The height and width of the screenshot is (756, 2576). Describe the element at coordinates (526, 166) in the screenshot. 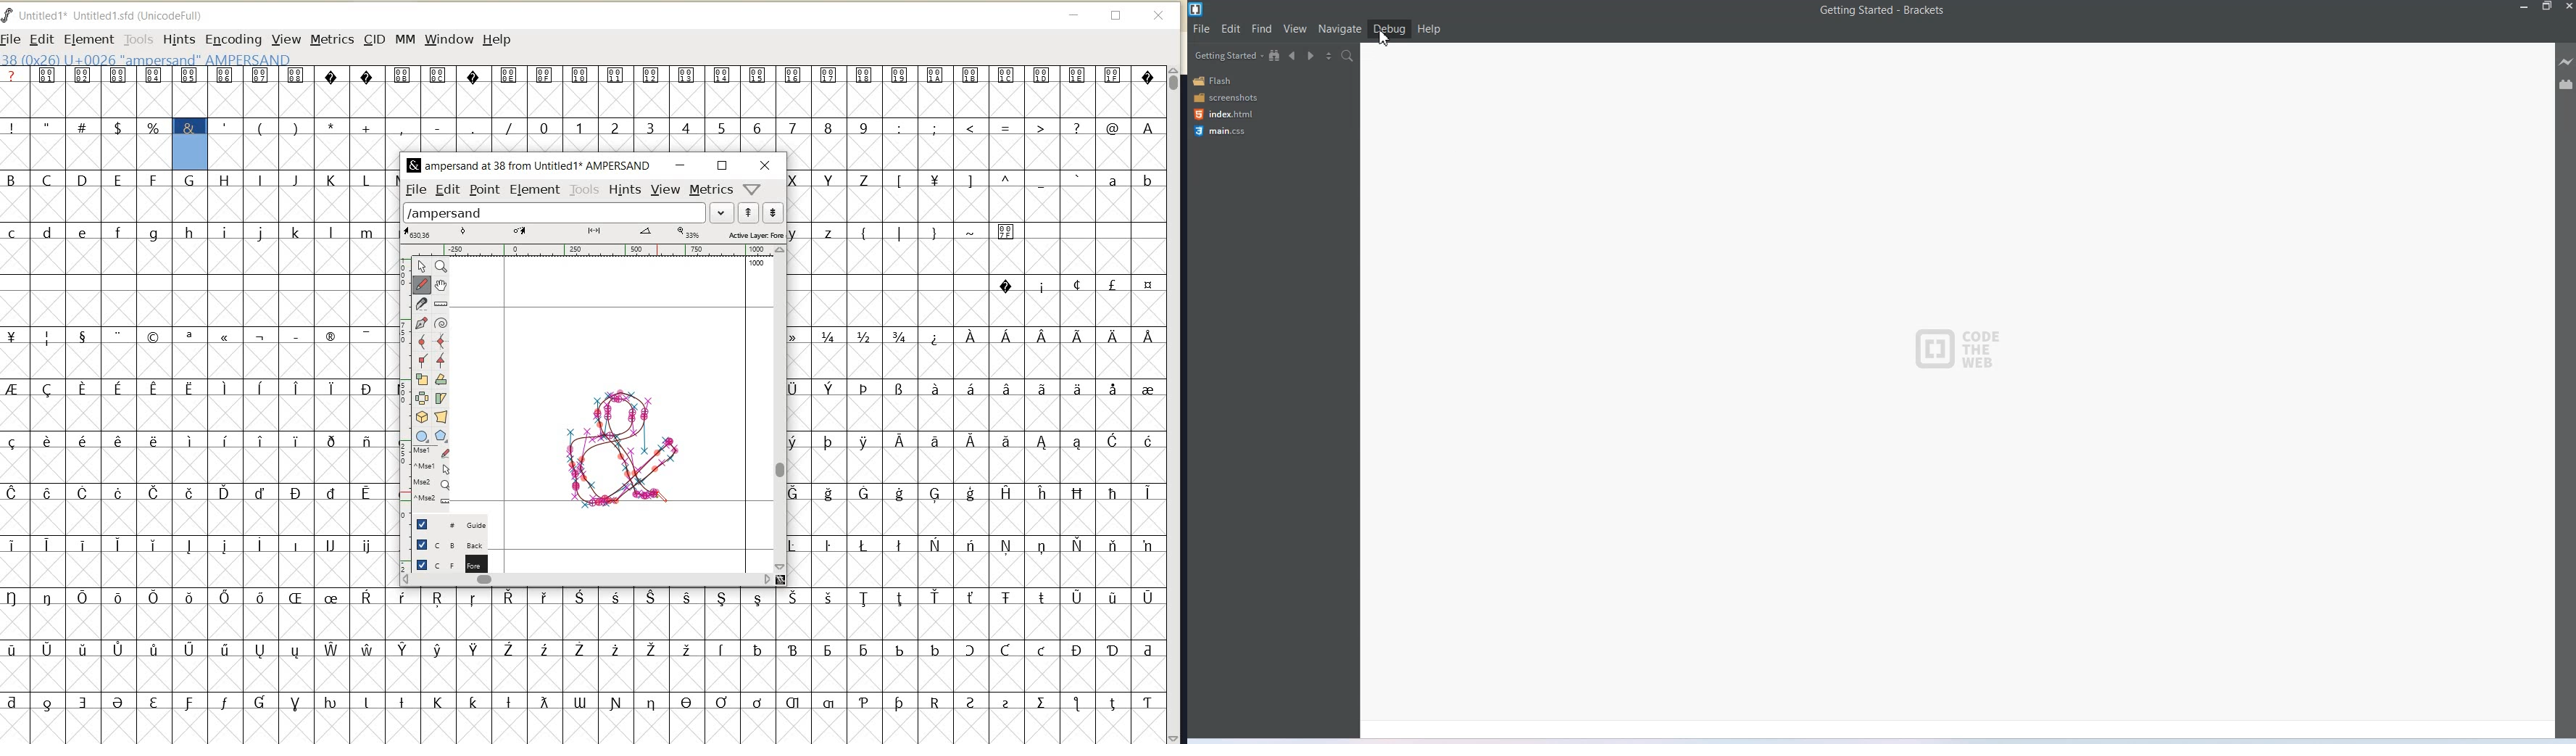

I see `FONT NAME` at that location.